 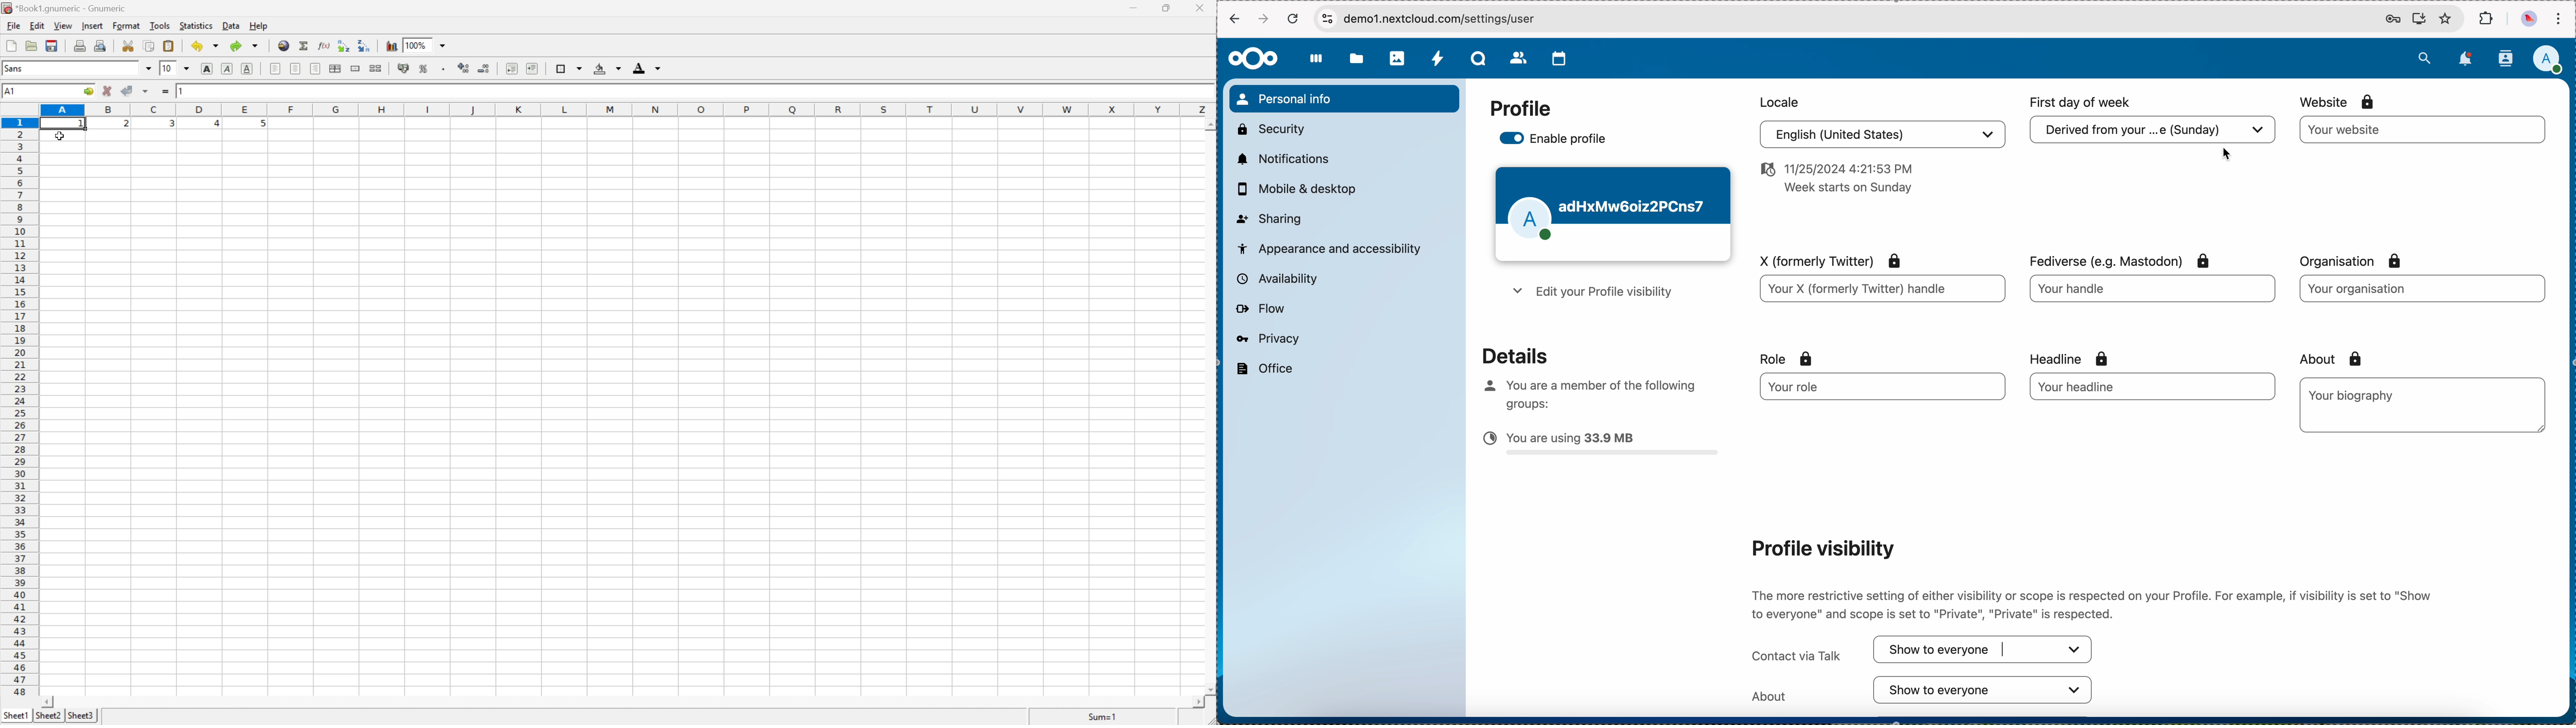 I want to click on office, so click(x=1263, y=369).